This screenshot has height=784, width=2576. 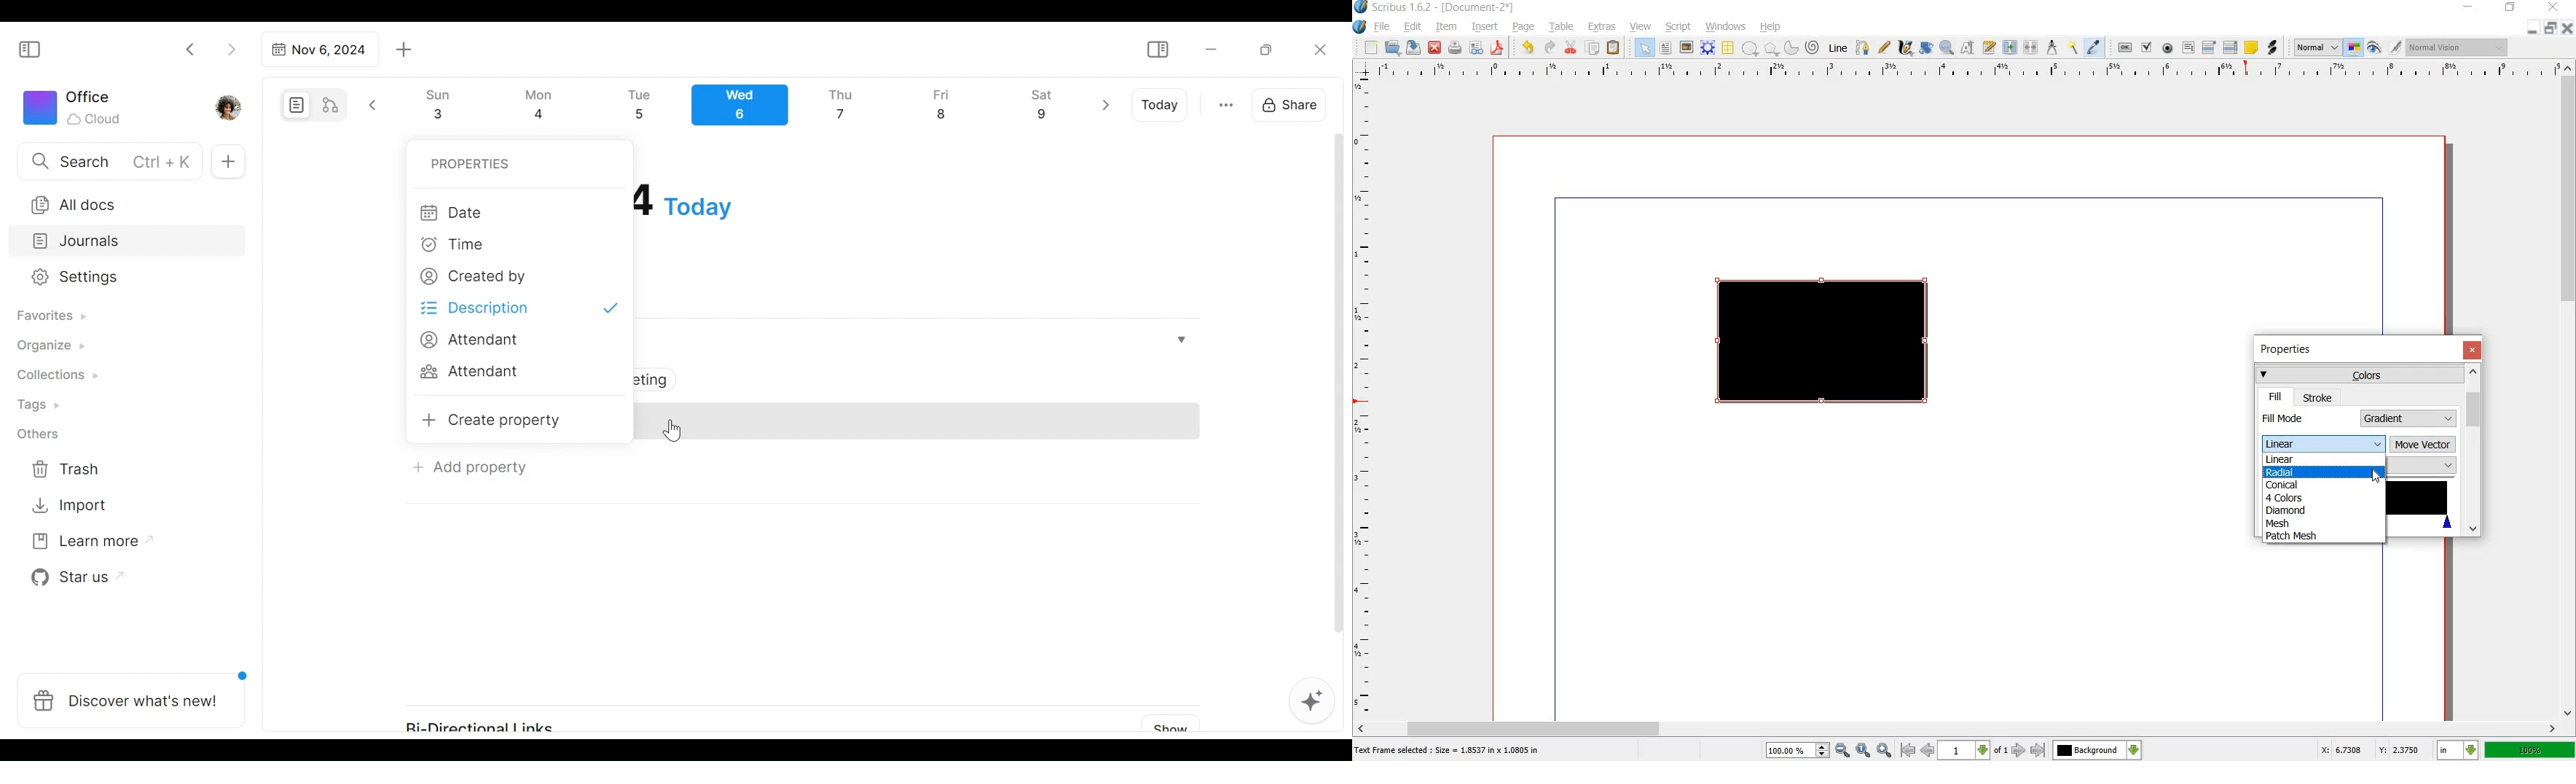 I want to click on scroll bar, so click(x=2569, y=391).